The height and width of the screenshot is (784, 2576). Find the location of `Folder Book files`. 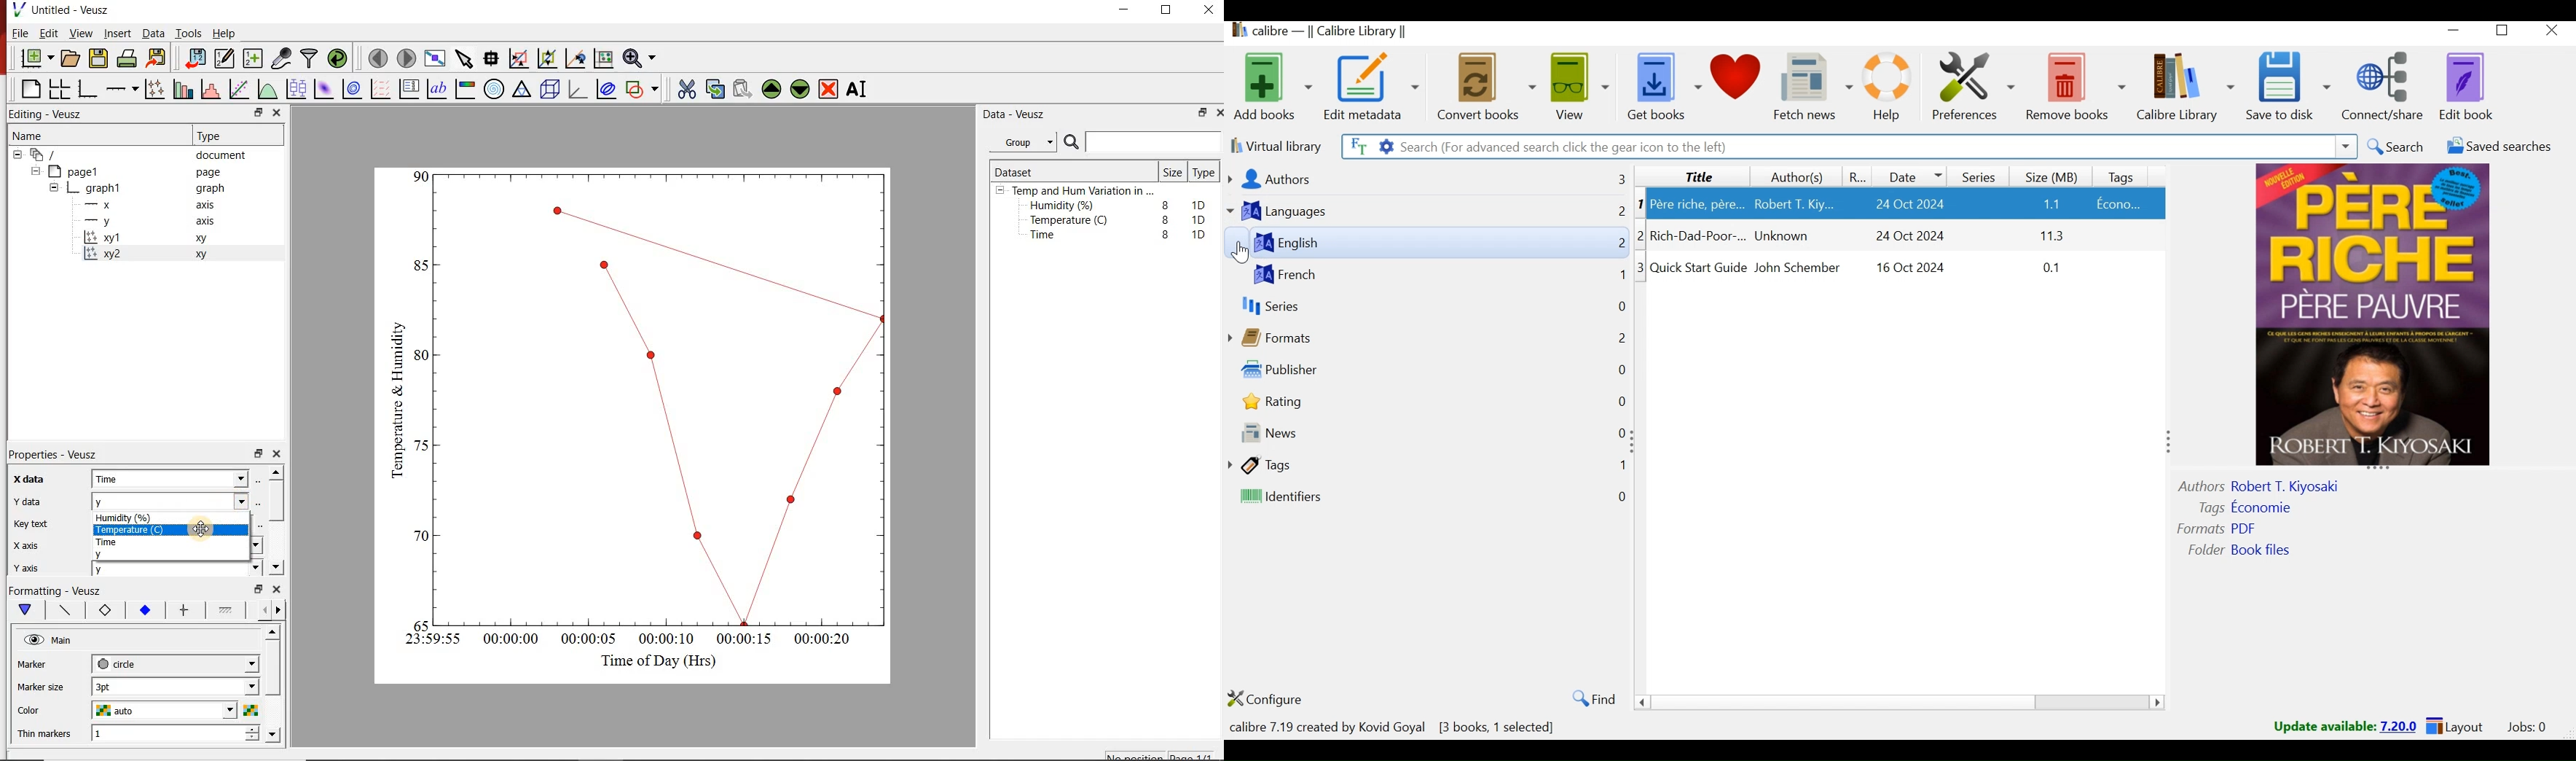

Folder Book files is located at coordinates (2246, 550).